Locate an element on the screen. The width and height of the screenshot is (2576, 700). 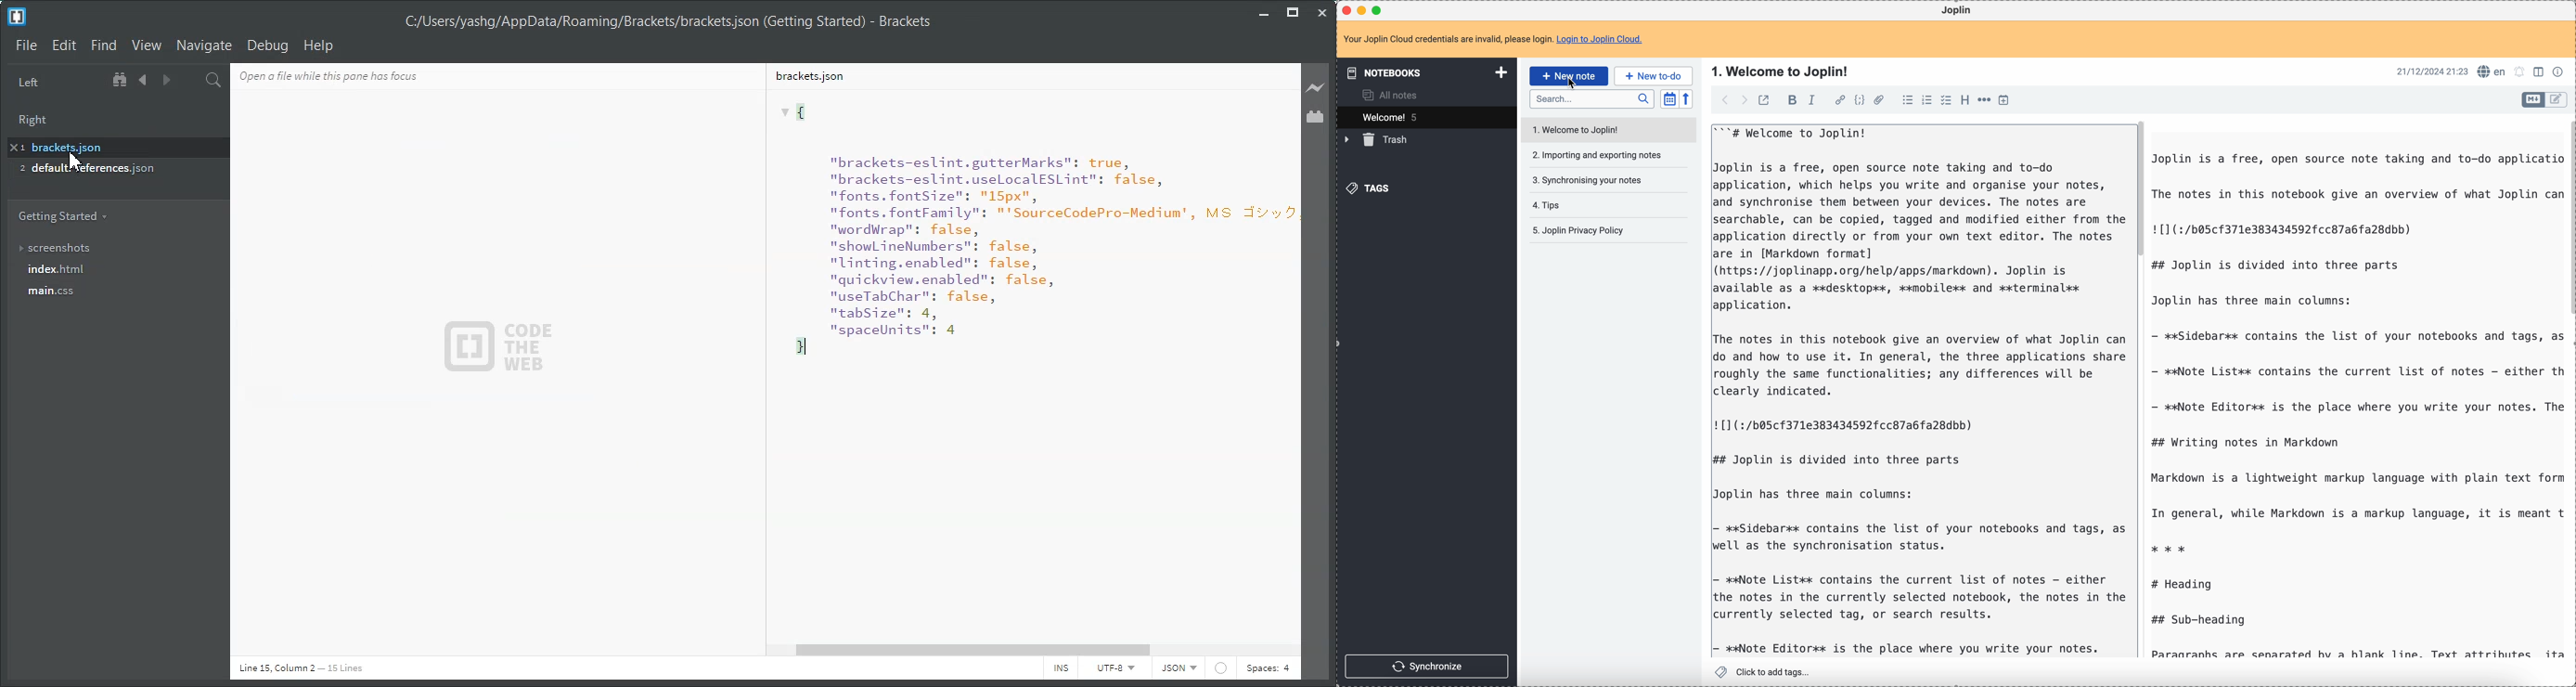
Debug is located at coordinates (267, 45).